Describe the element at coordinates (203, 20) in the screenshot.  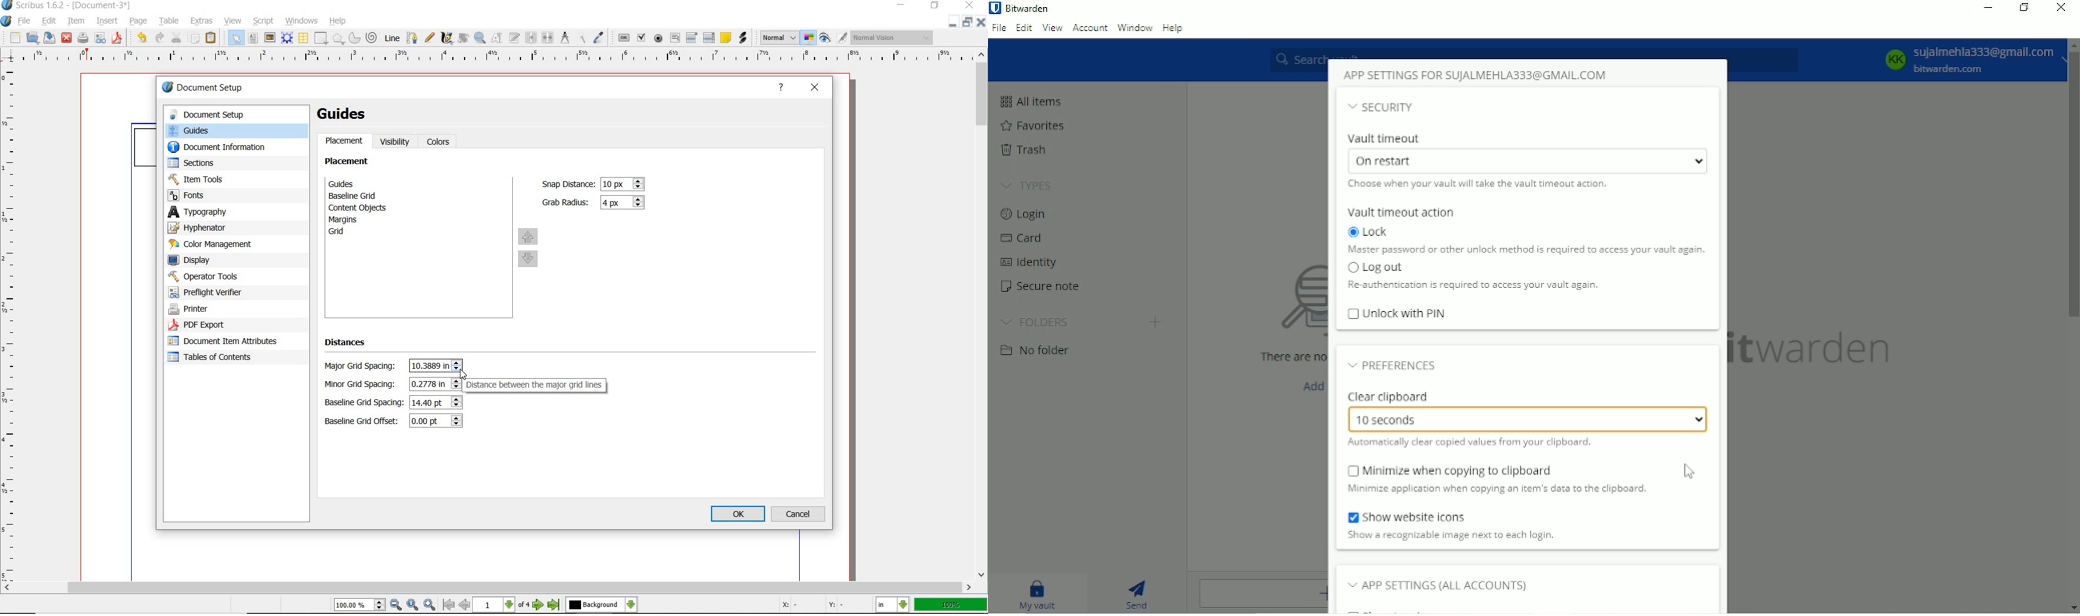
I see `extras` at that location.